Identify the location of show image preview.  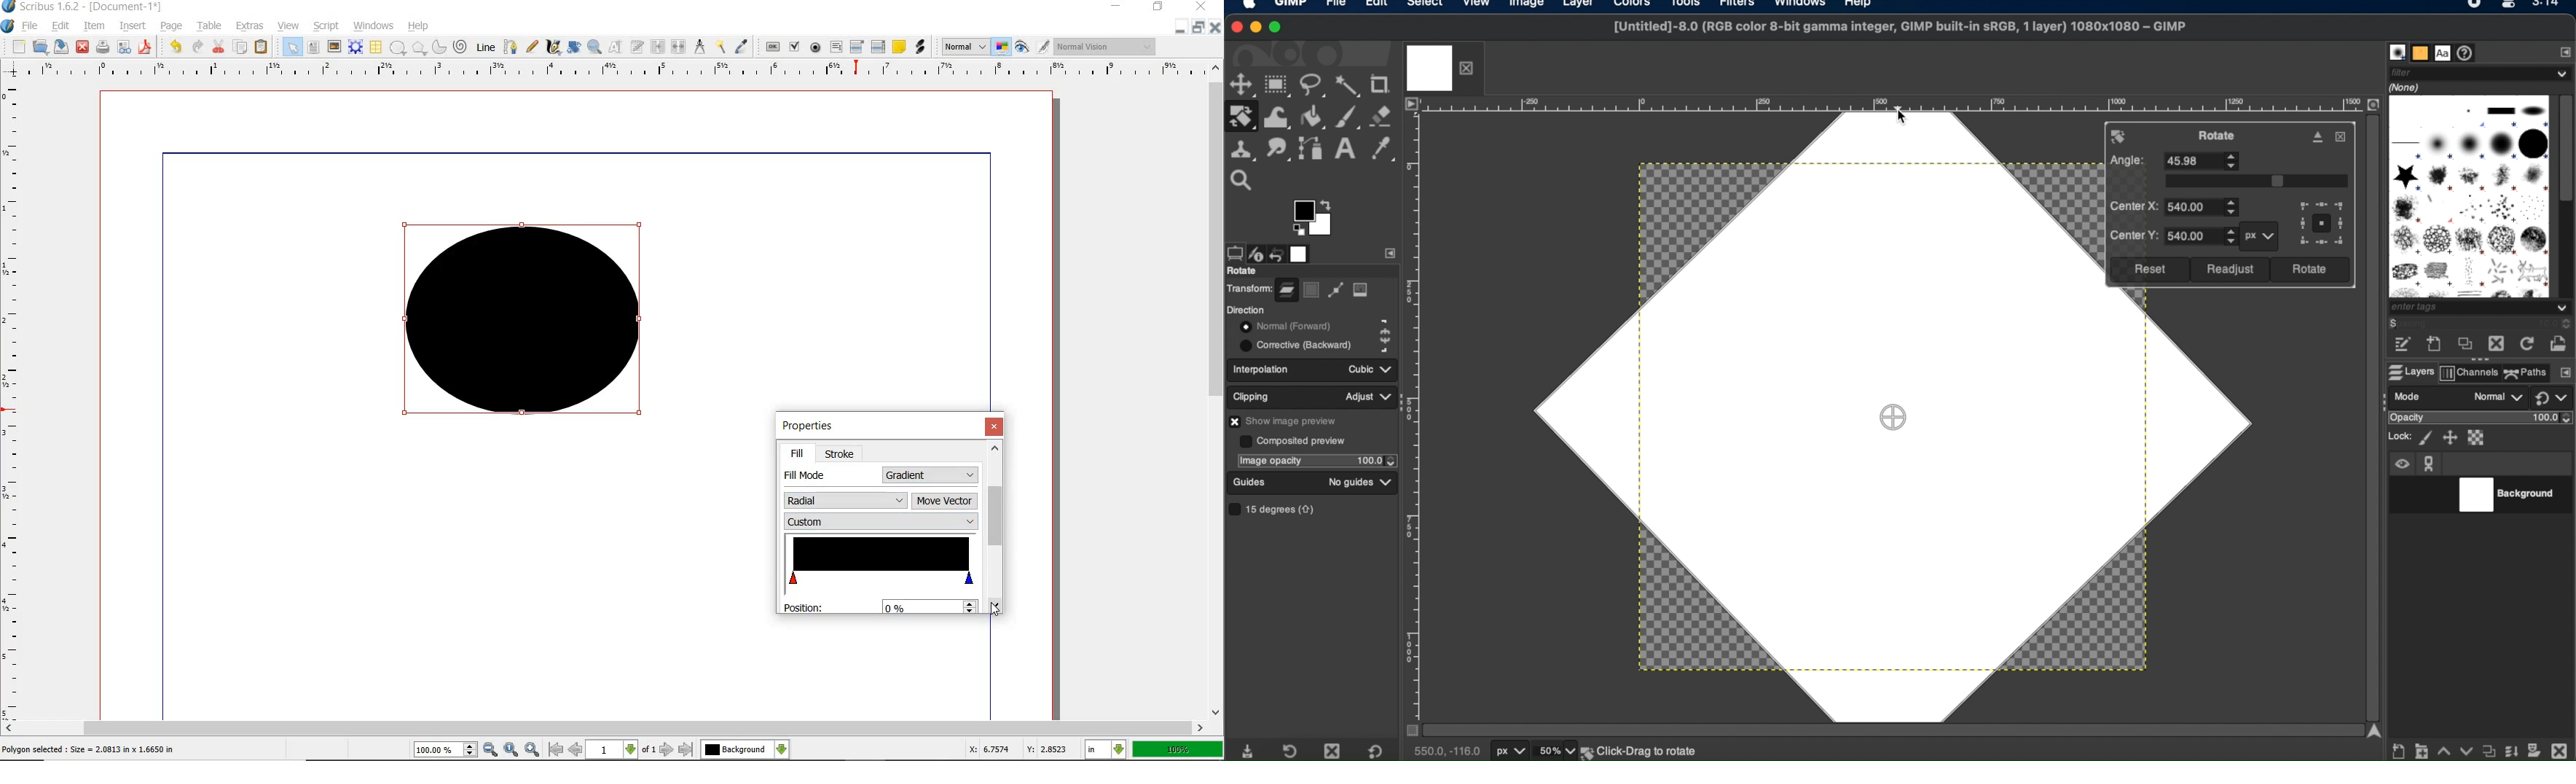
(1287, 421).